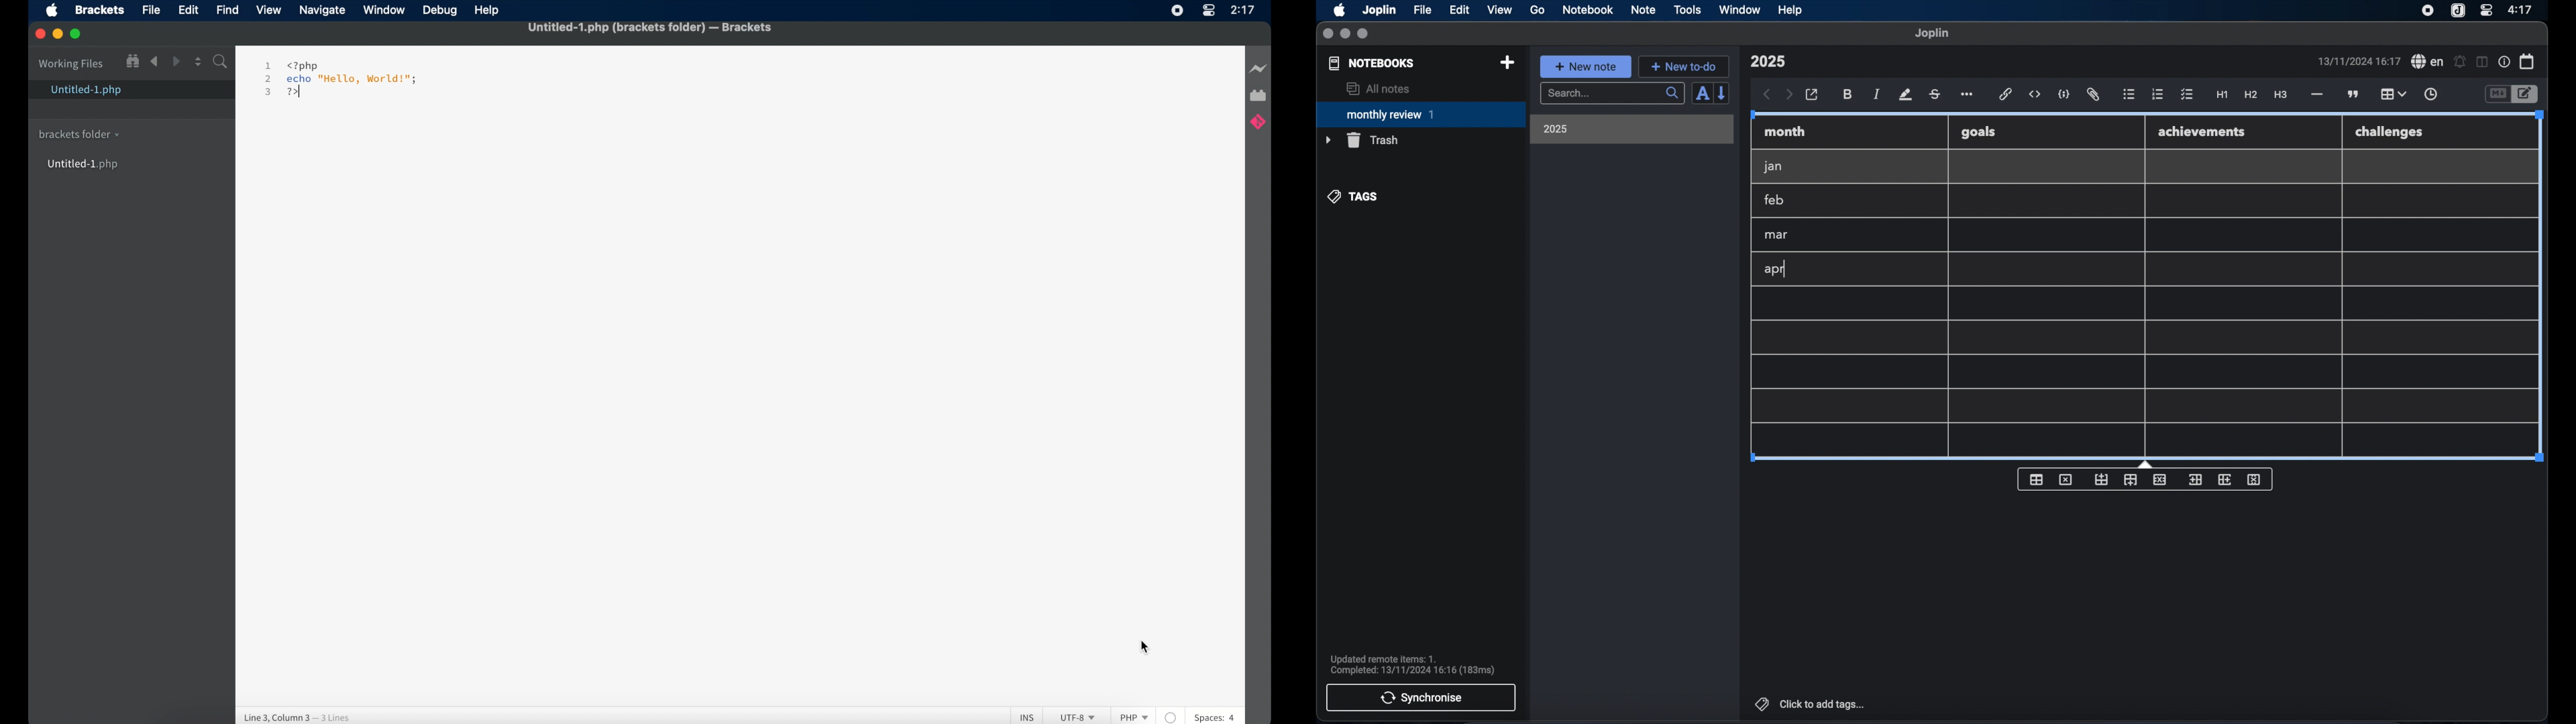 Image resolution: width=2576 pixels, height=728 pixels. What do you see at coordinates (40, 34) in the screenshot?
I see `close` at bounding box center [40, 34].